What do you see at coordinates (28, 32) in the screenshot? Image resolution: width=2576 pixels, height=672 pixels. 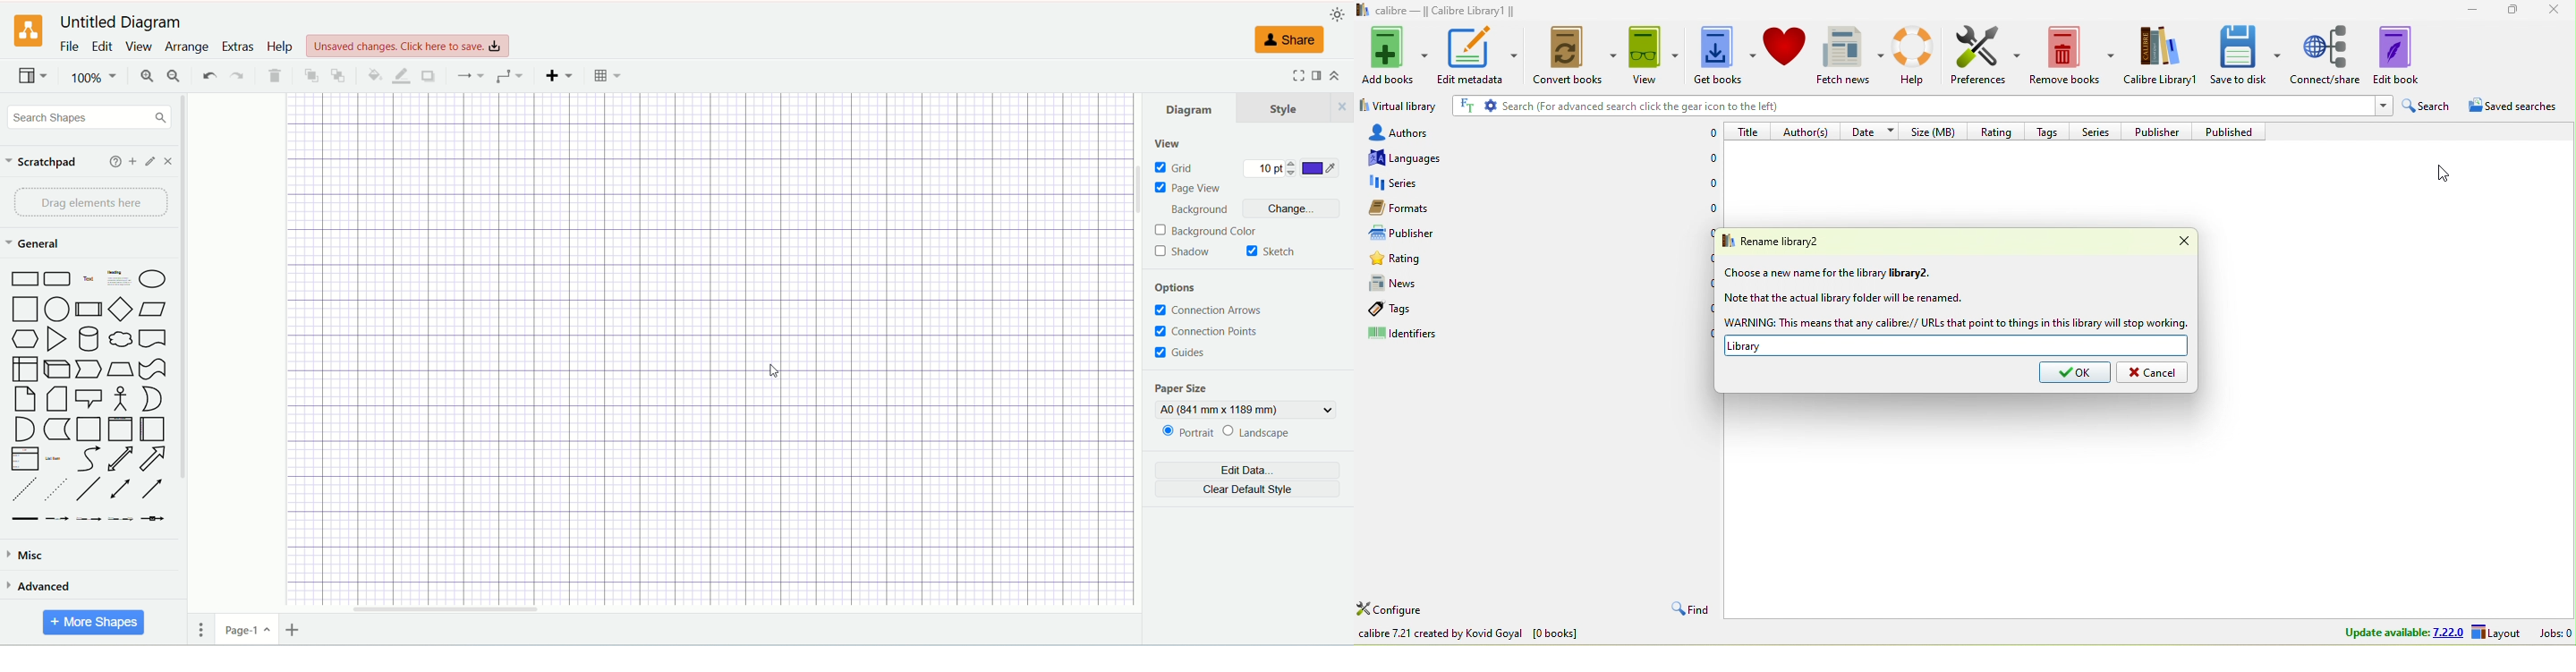 I see `logo` at bounding box center [28, 32].